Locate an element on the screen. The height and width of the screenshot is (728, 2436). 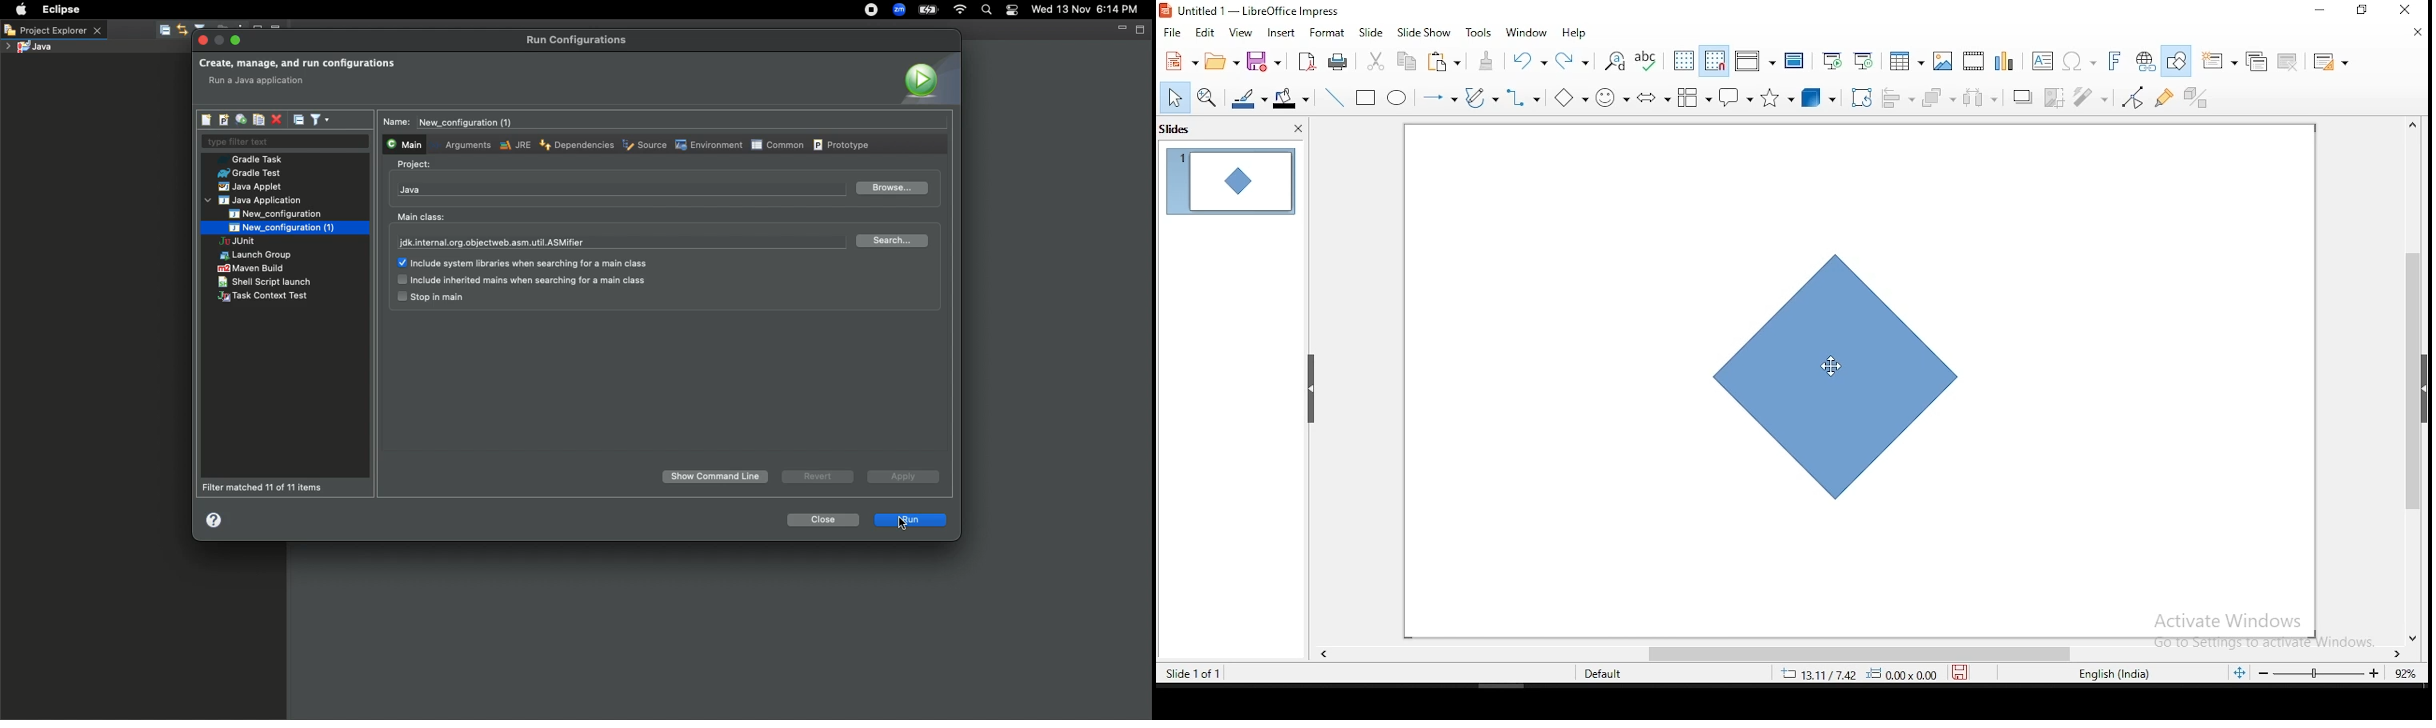
spell check is located at coordinates (1647, 59).